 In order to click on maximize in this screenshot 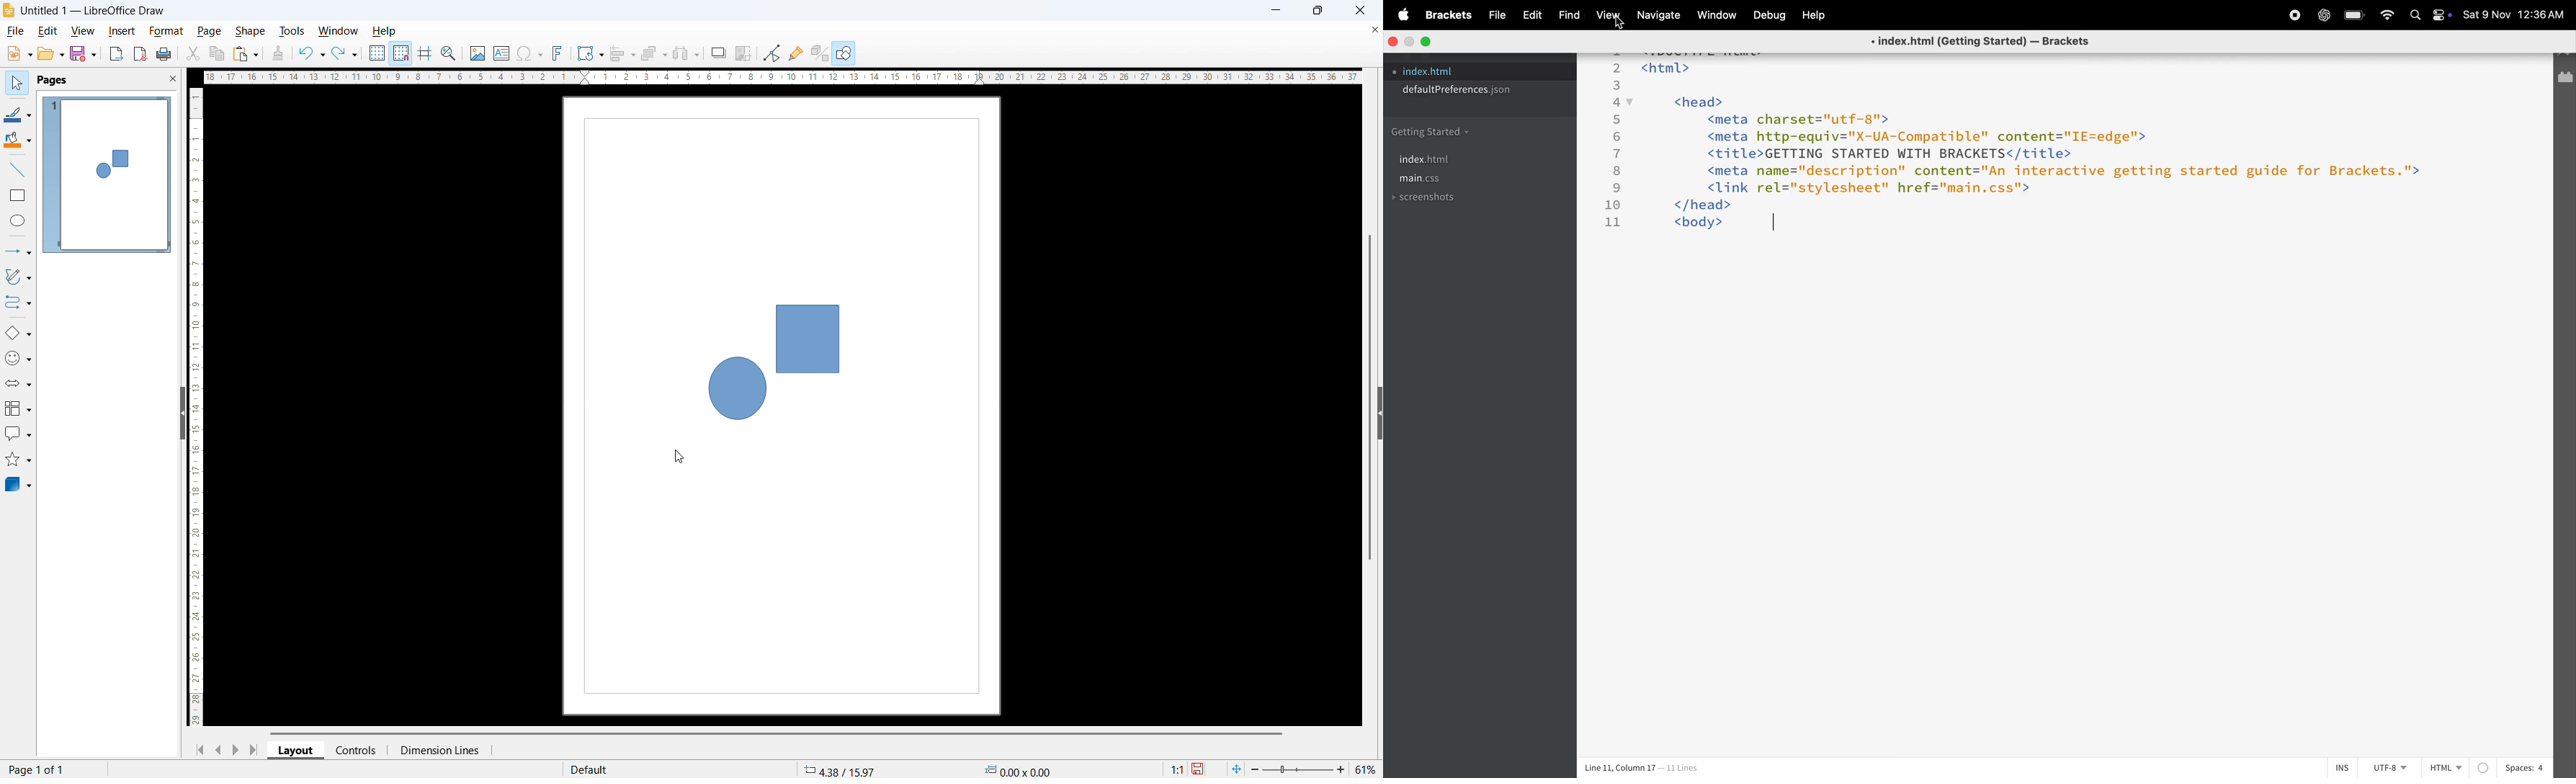, I will do `click(1320, 11)`.